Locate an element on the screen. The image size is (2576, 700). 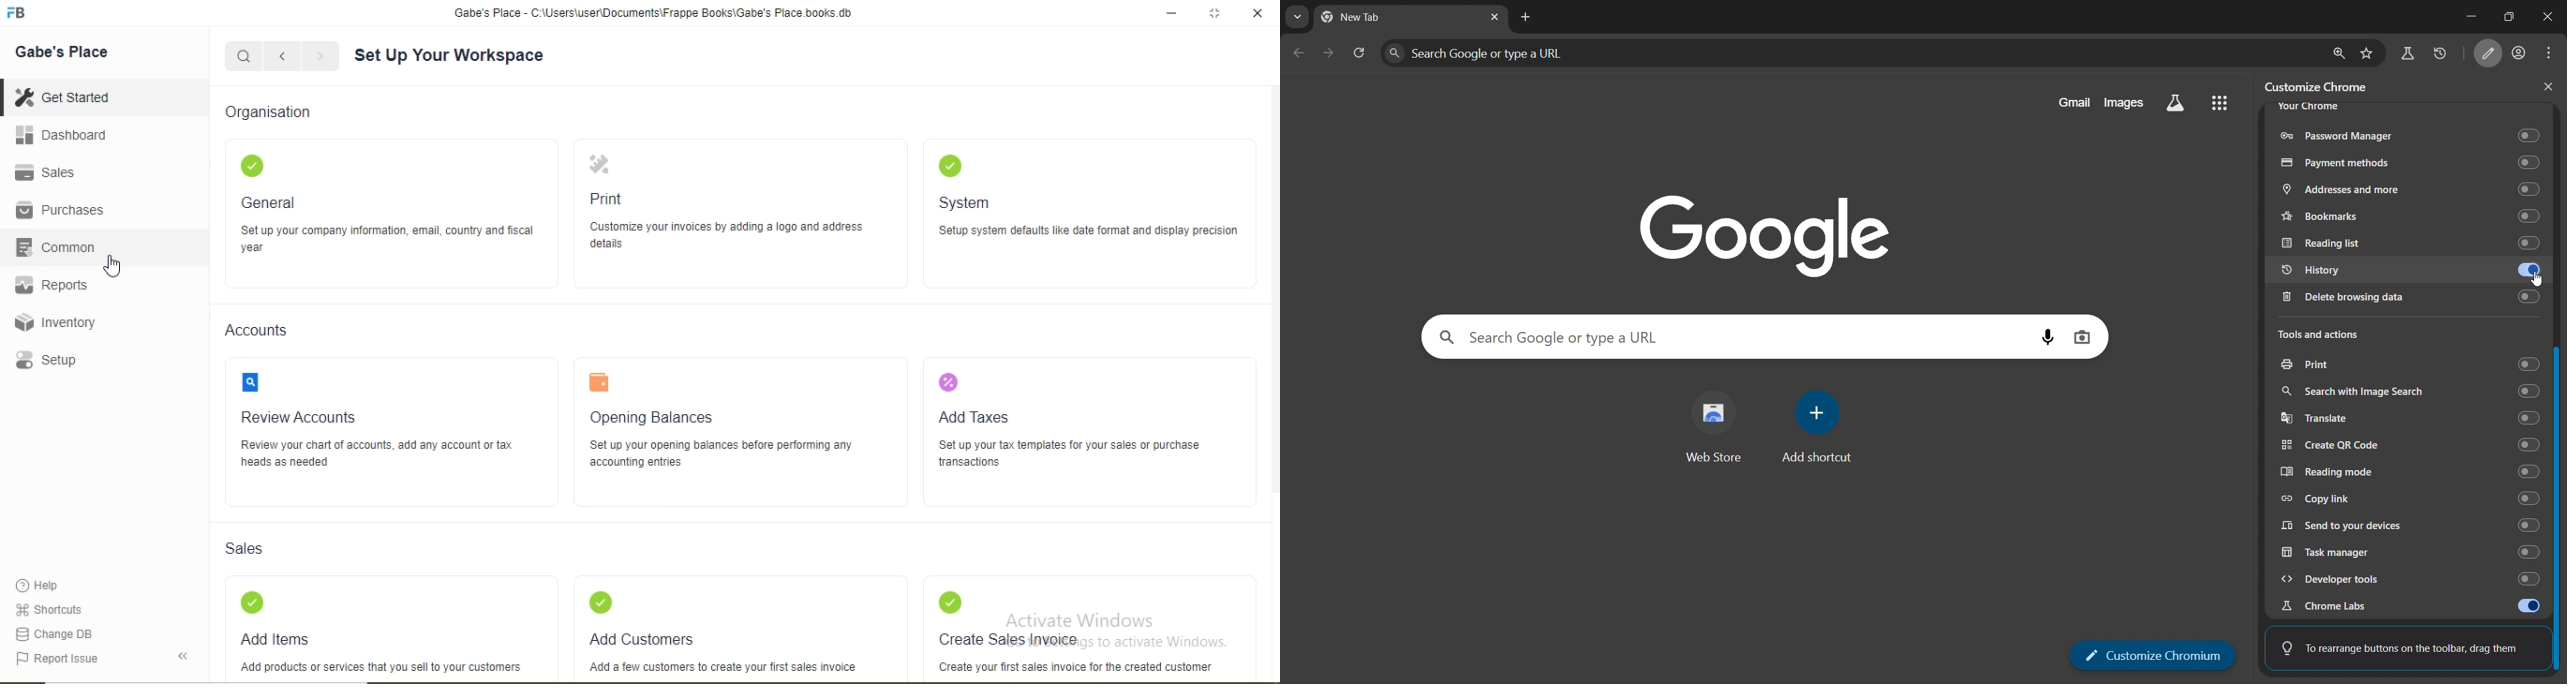
Add Items is located at coordinates (275, 639).